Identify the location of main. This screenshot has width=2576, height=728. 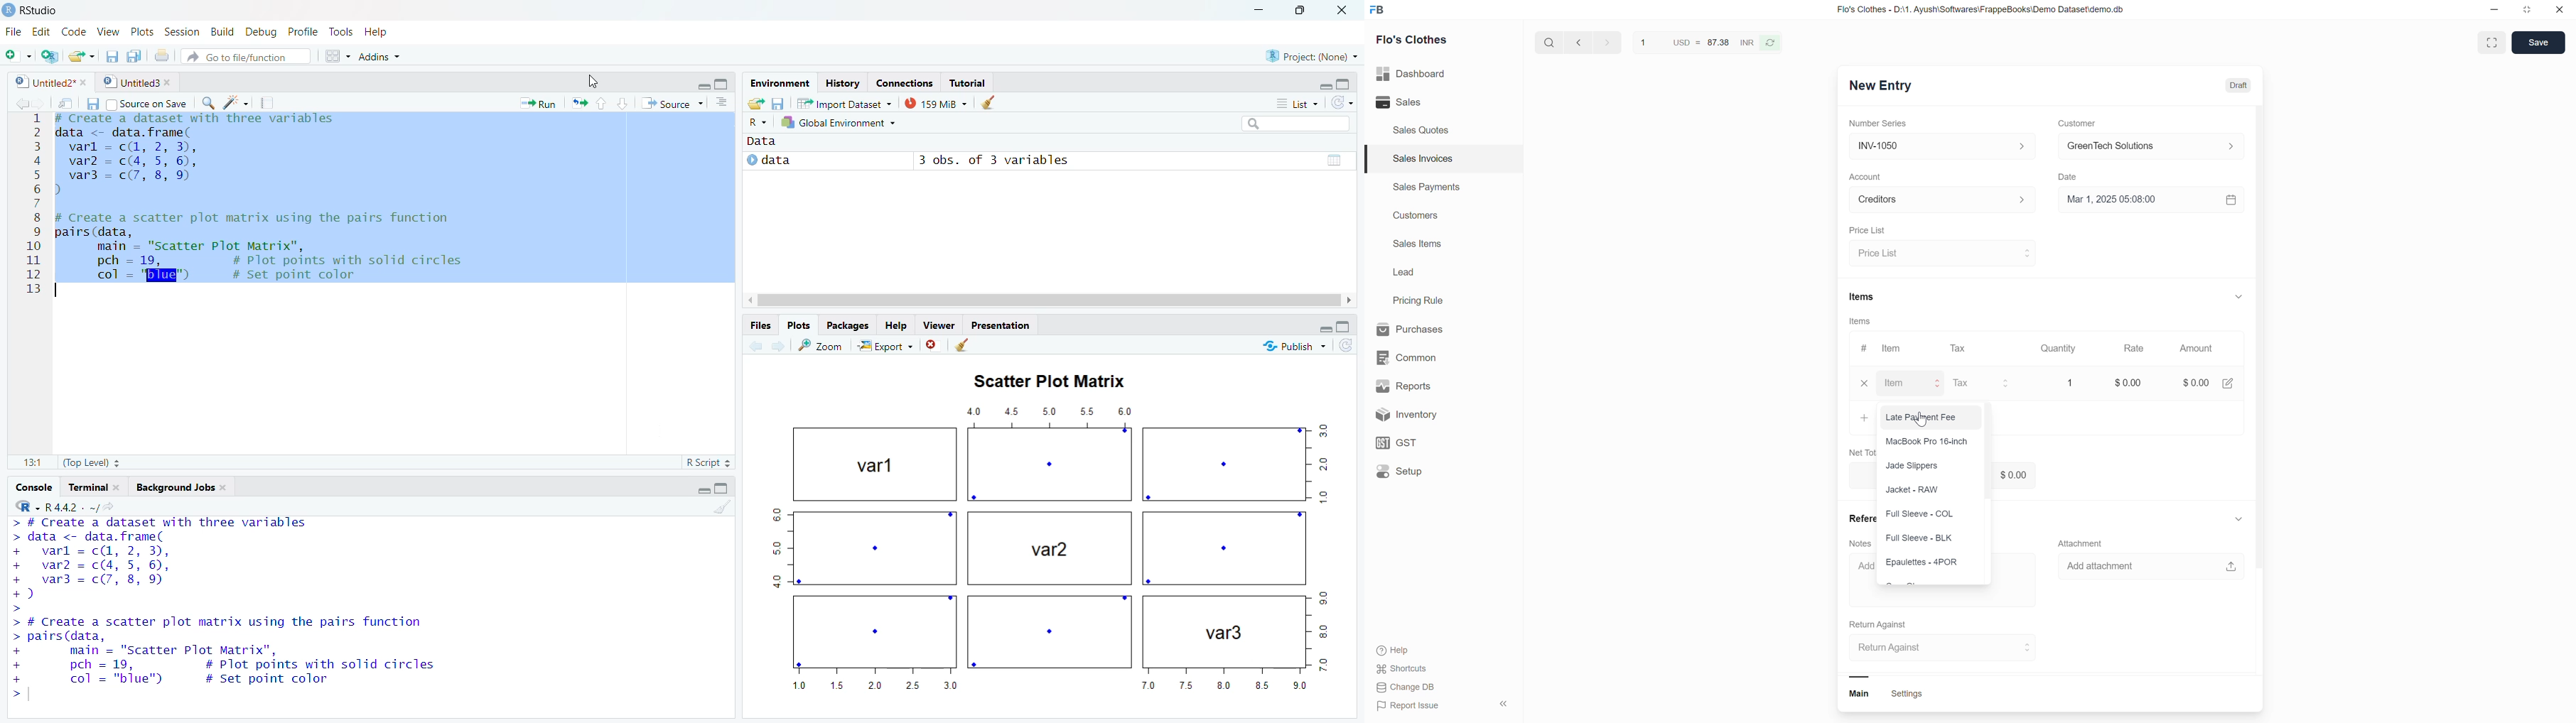
(1863, 695).